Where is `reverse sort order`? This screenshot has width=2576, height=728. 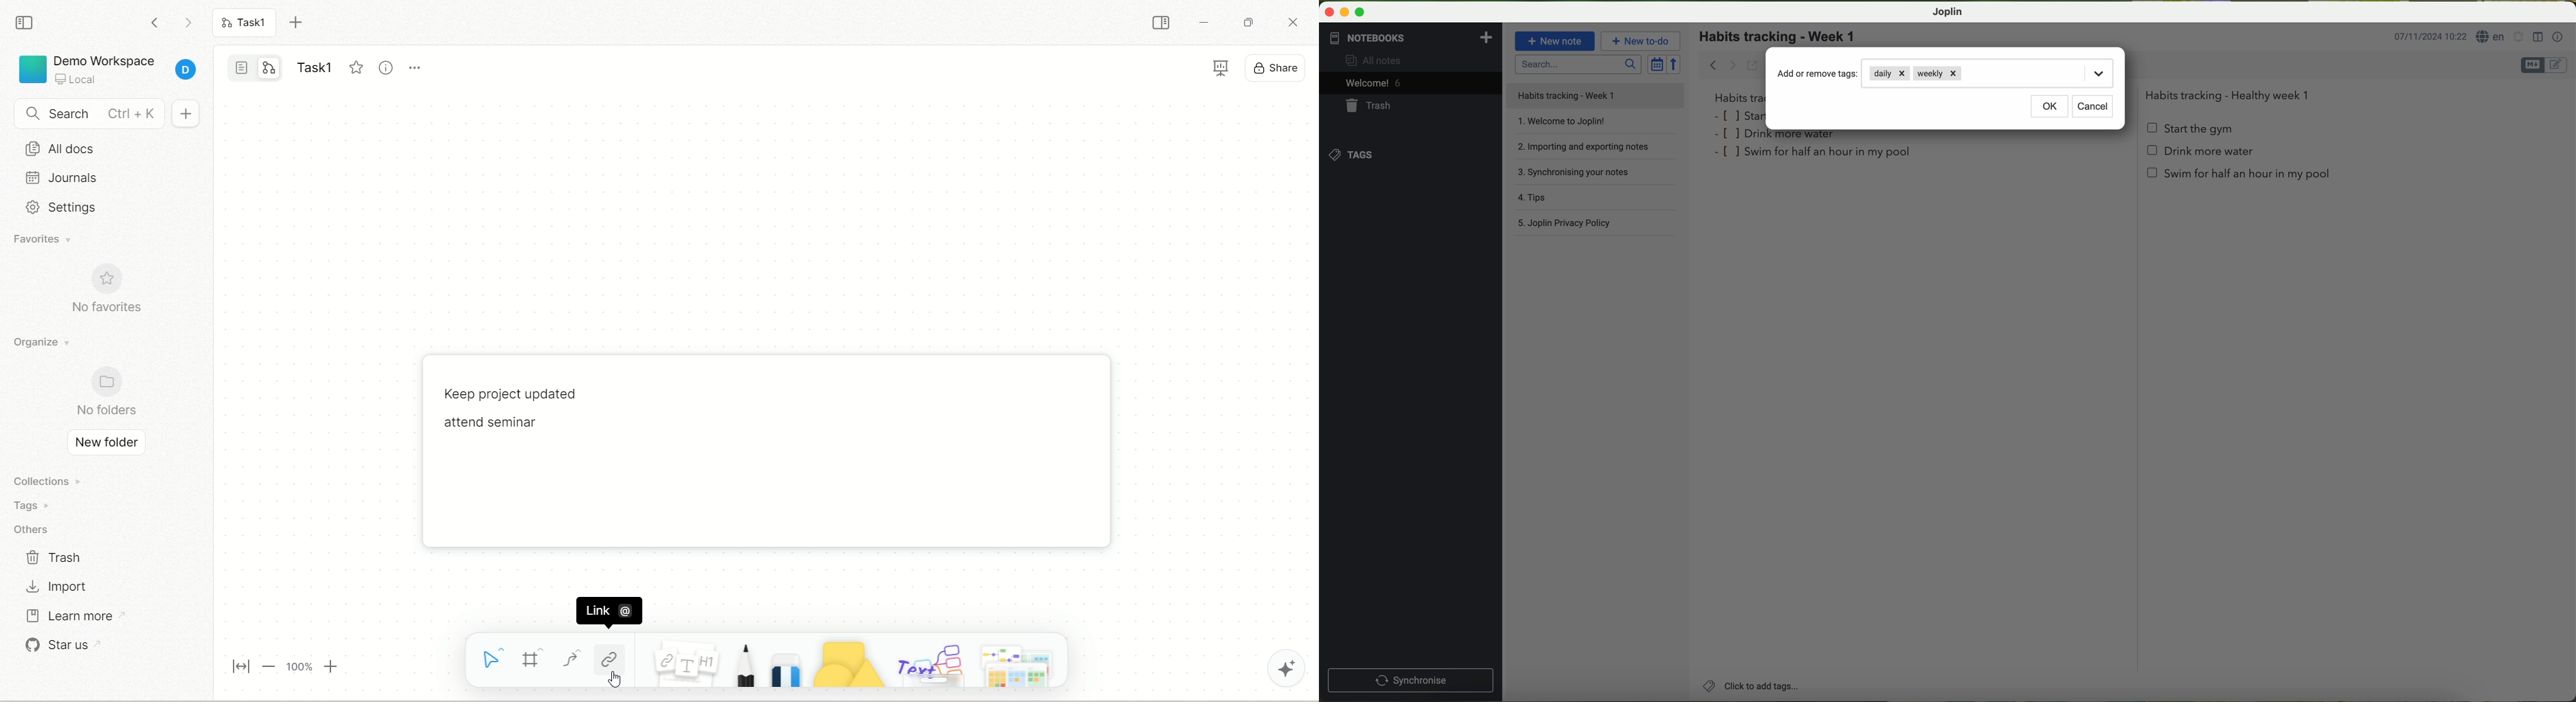 reverse sort order is located at coordinates (1675, 64).